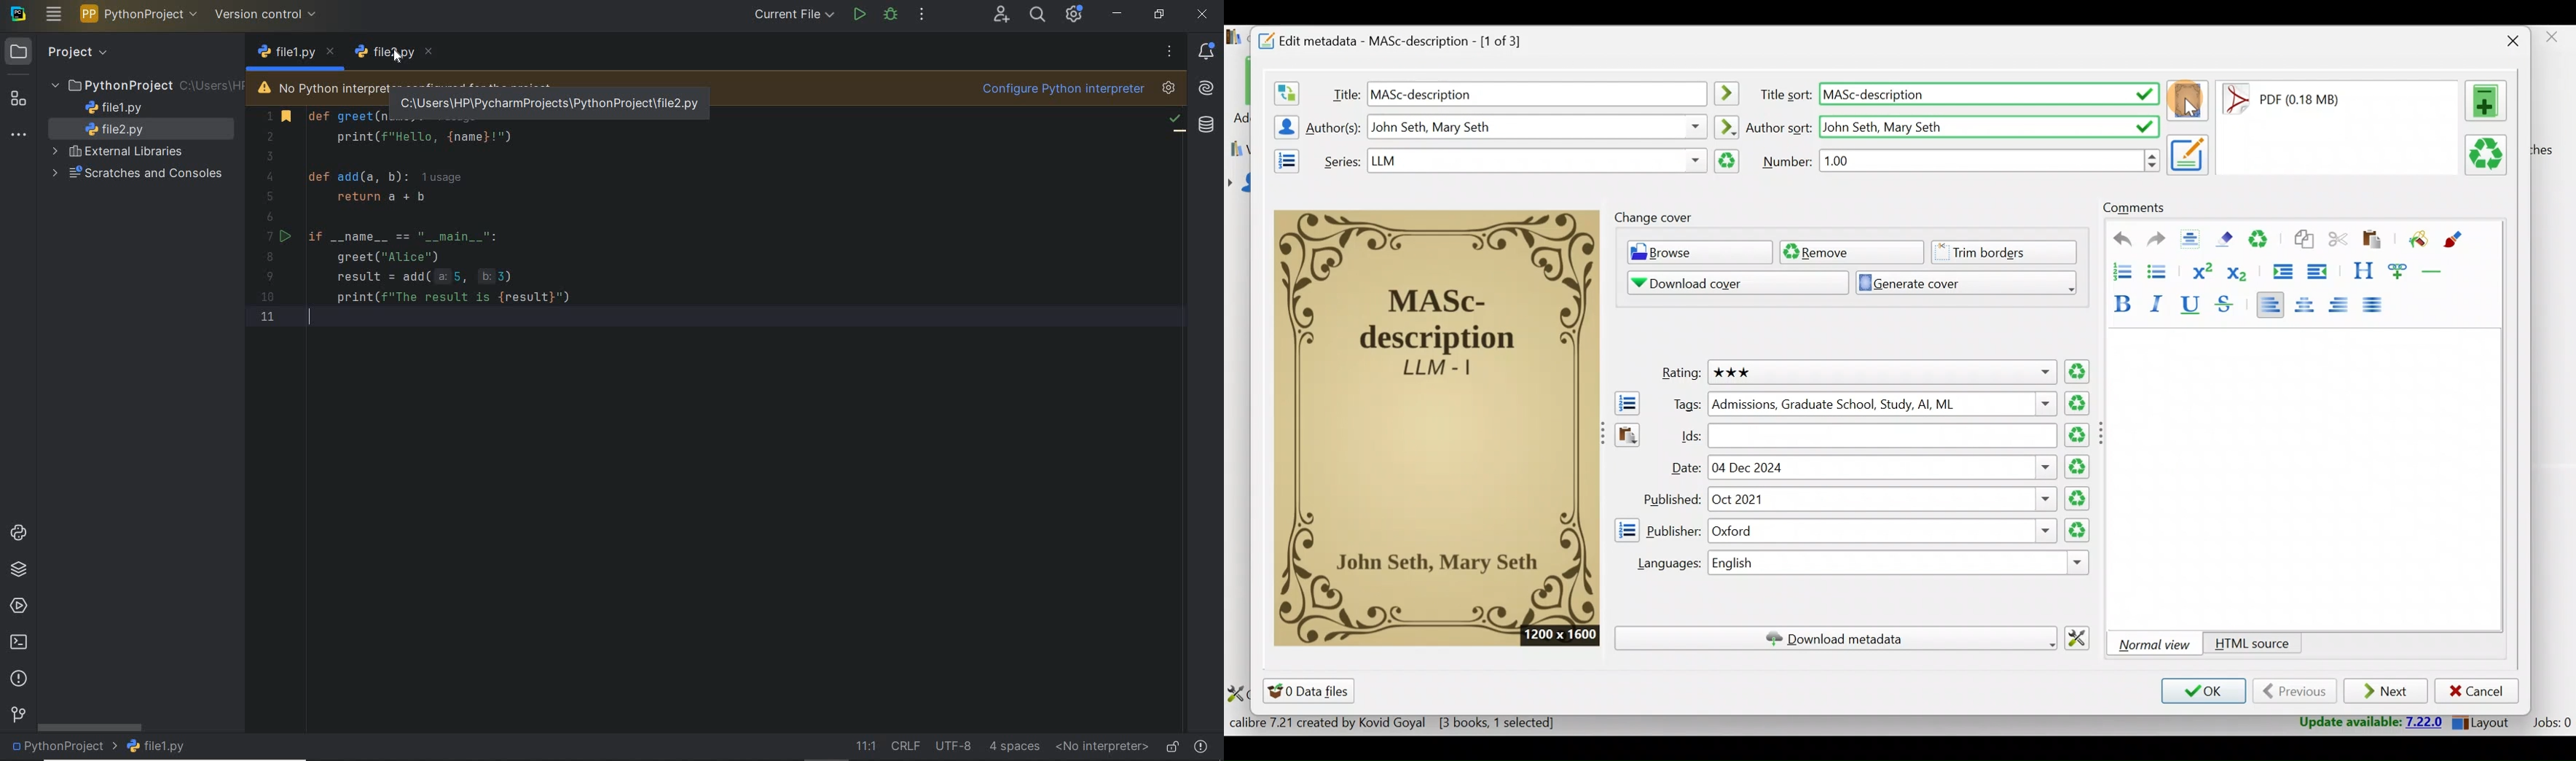 The image size is (2576, 784). I want to click on Align centre, so click(2311, 302).